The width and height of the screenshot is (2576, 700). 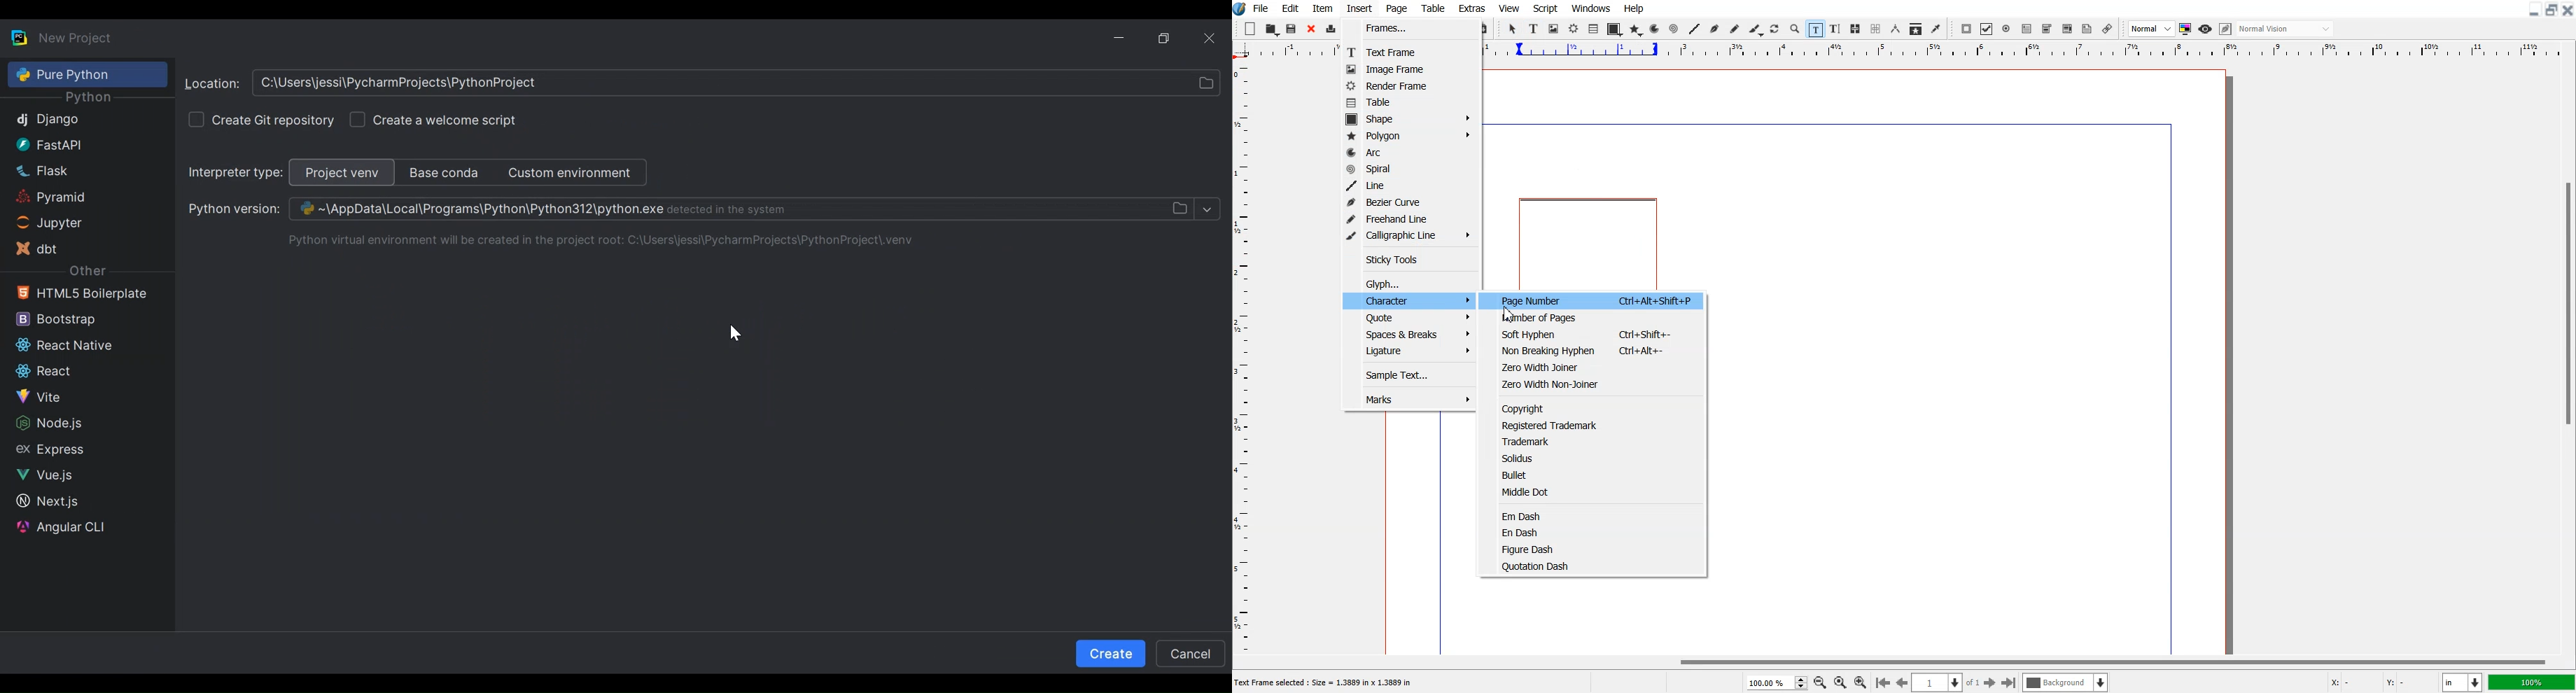 What do you see at coordinates (1597, 549) in the screenshot?
I see `Figure Dash` at bounding box center [1597, 549].